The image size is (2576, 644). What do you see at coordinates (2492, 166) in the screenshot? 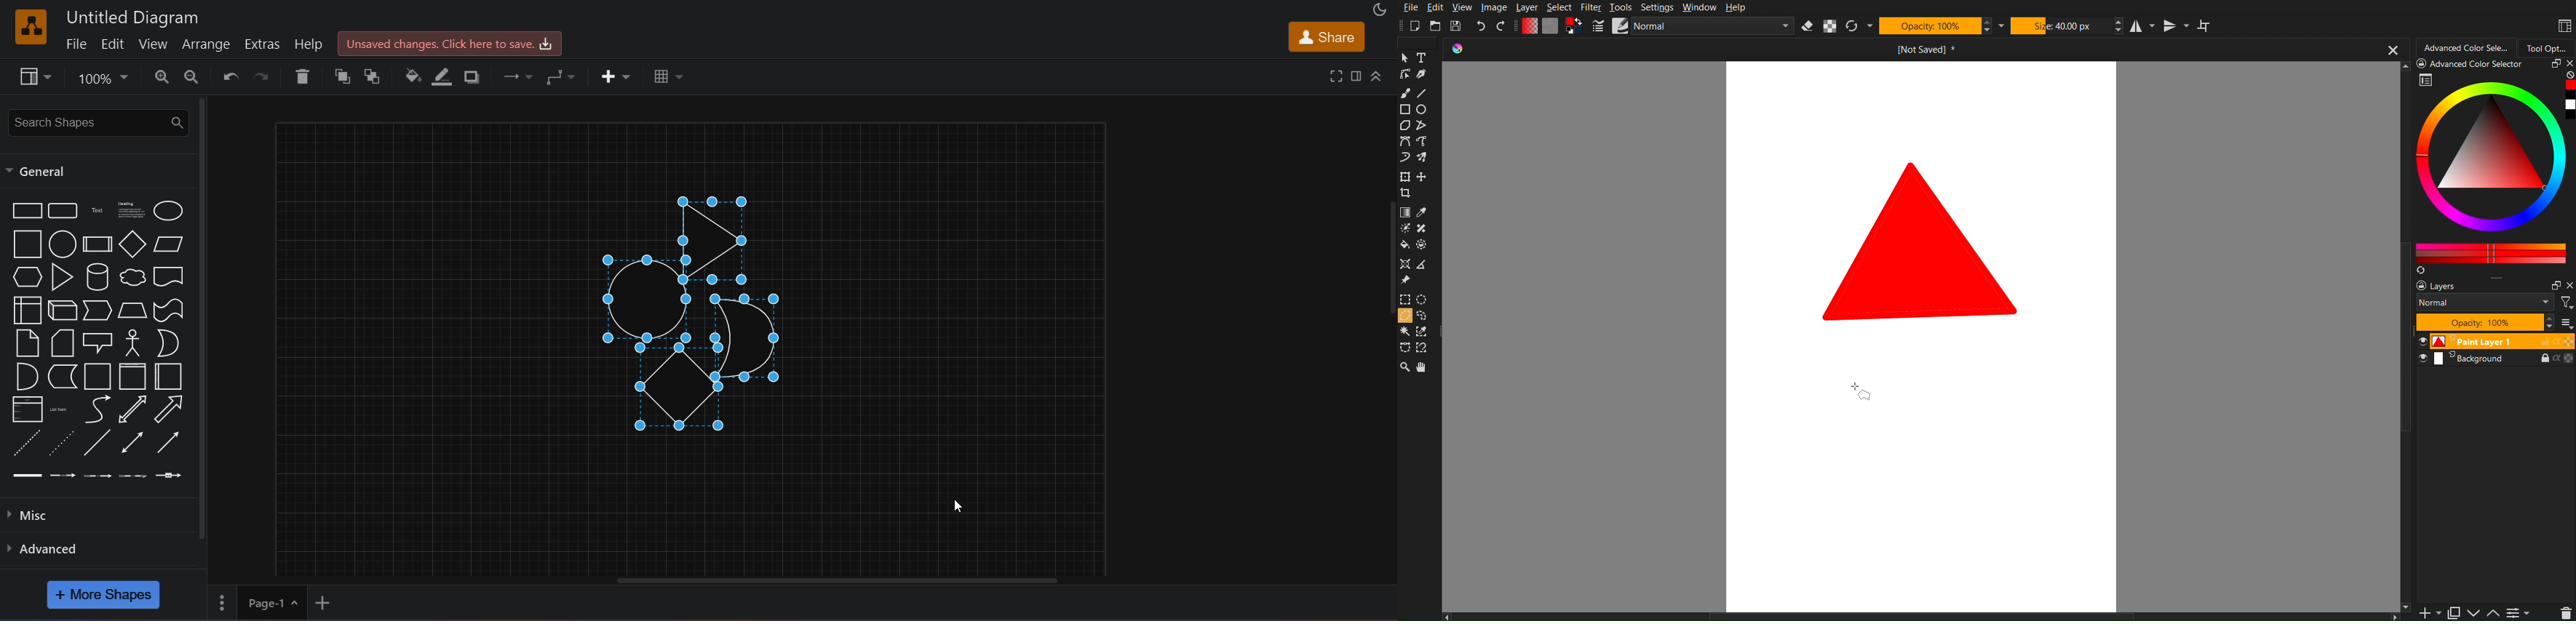
I see `Advanced Color Selector` at bounding box center [2492, 166].